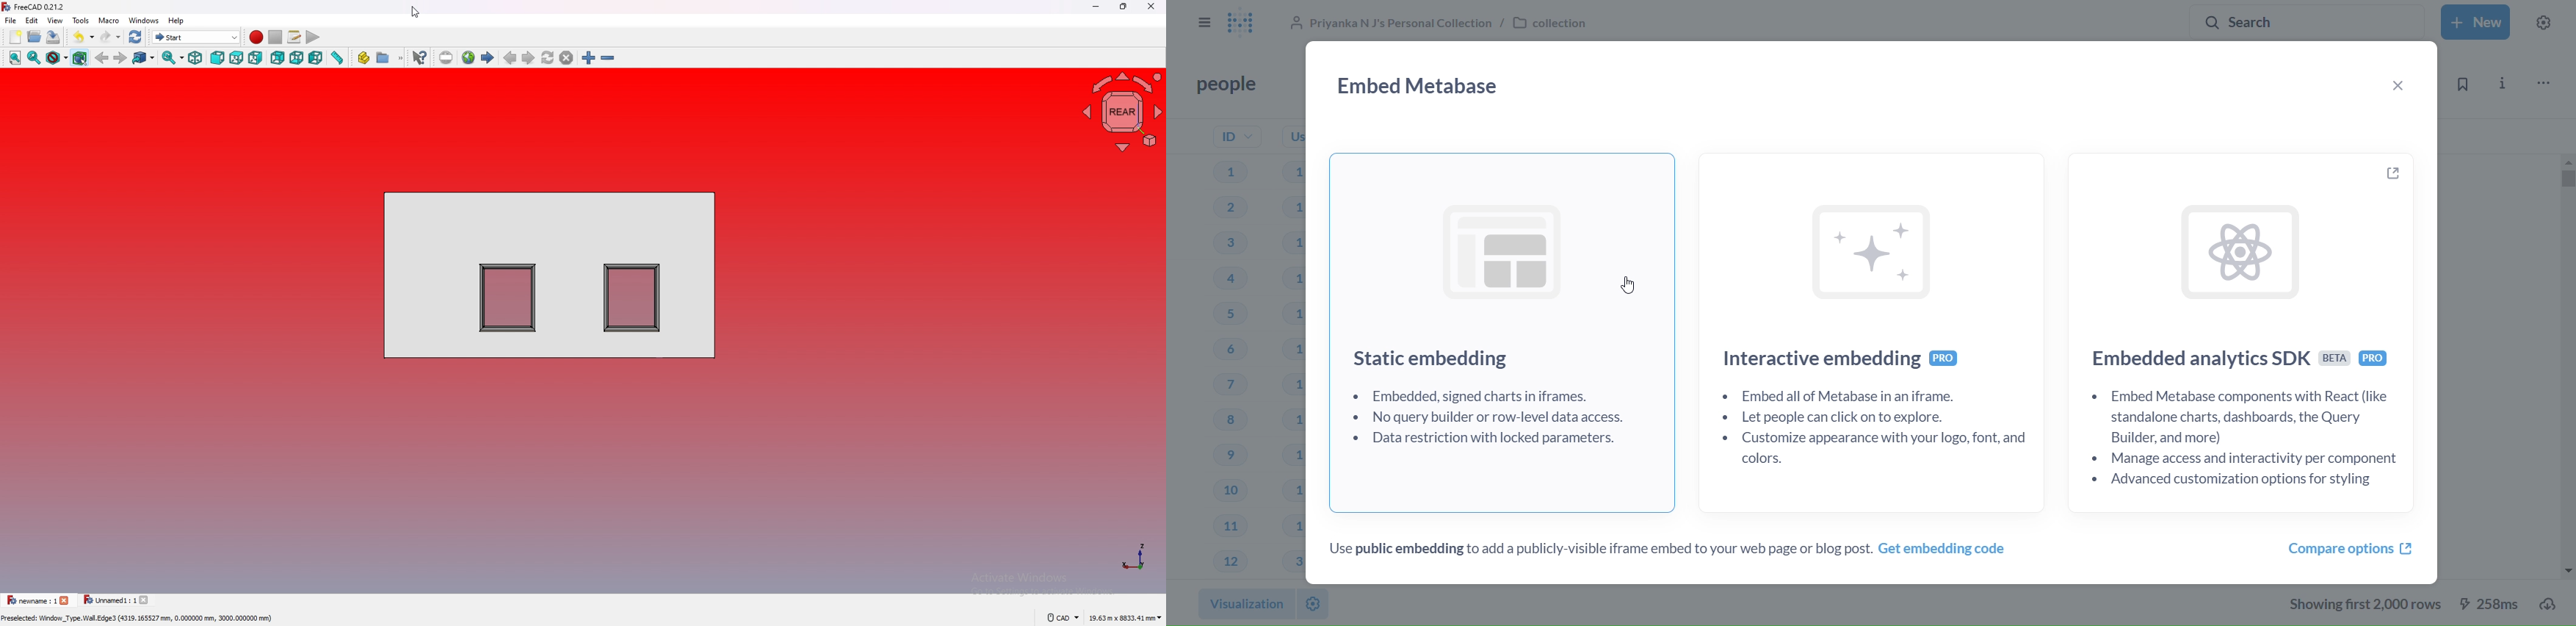 The width and height of the screenshot is (2576, 644). I want to click on back, so click(103, 58).